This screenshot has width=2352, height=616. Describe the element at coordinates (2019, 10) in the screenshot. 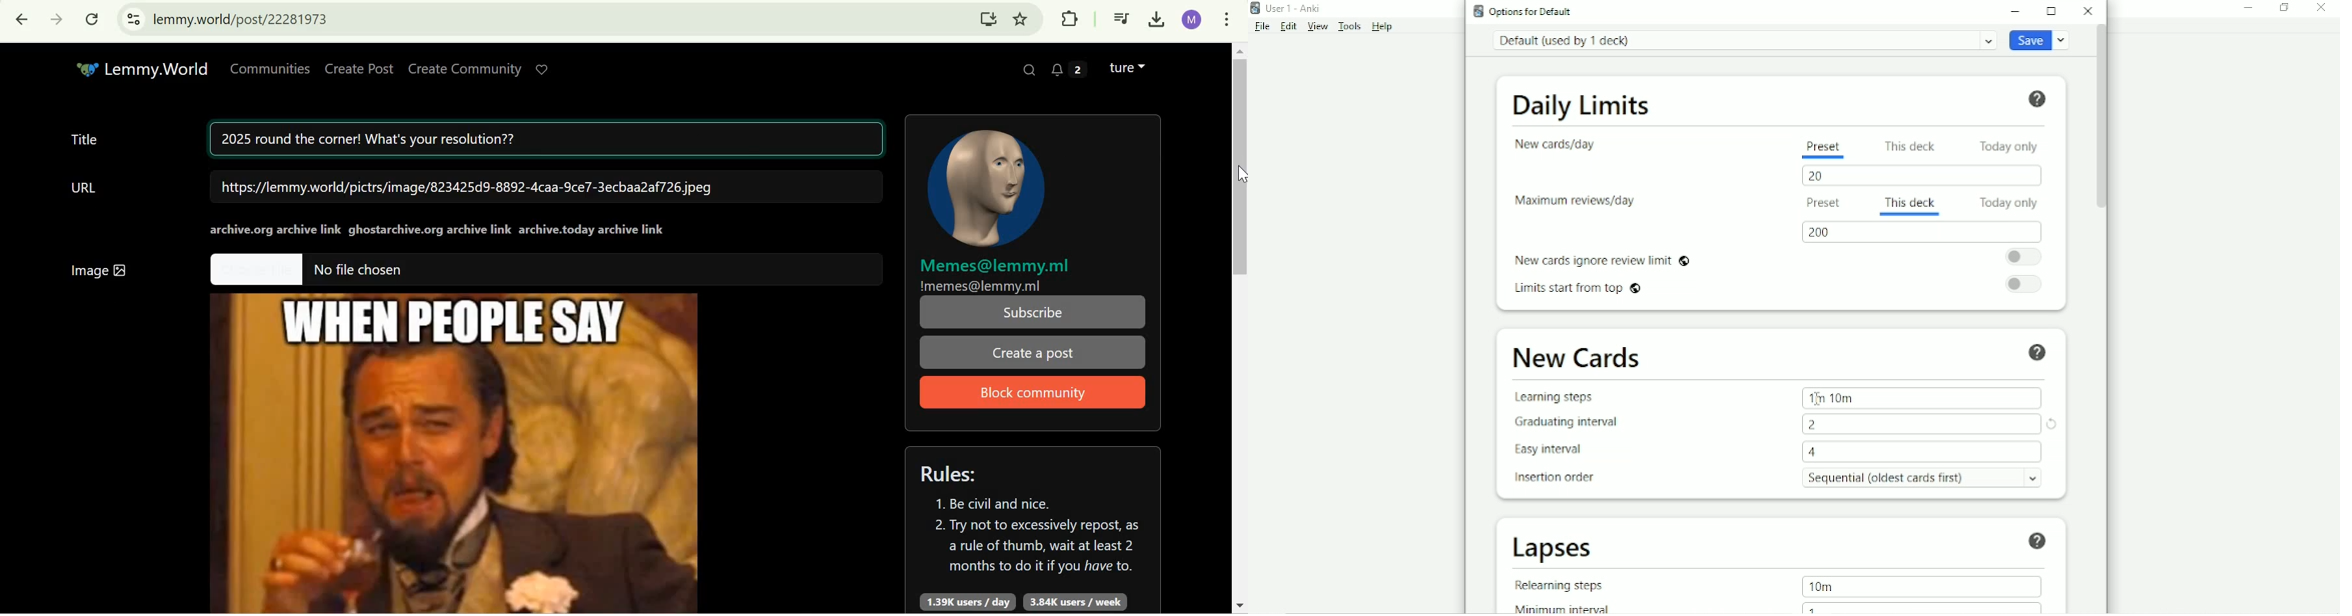

I see `Minimize` at that location.